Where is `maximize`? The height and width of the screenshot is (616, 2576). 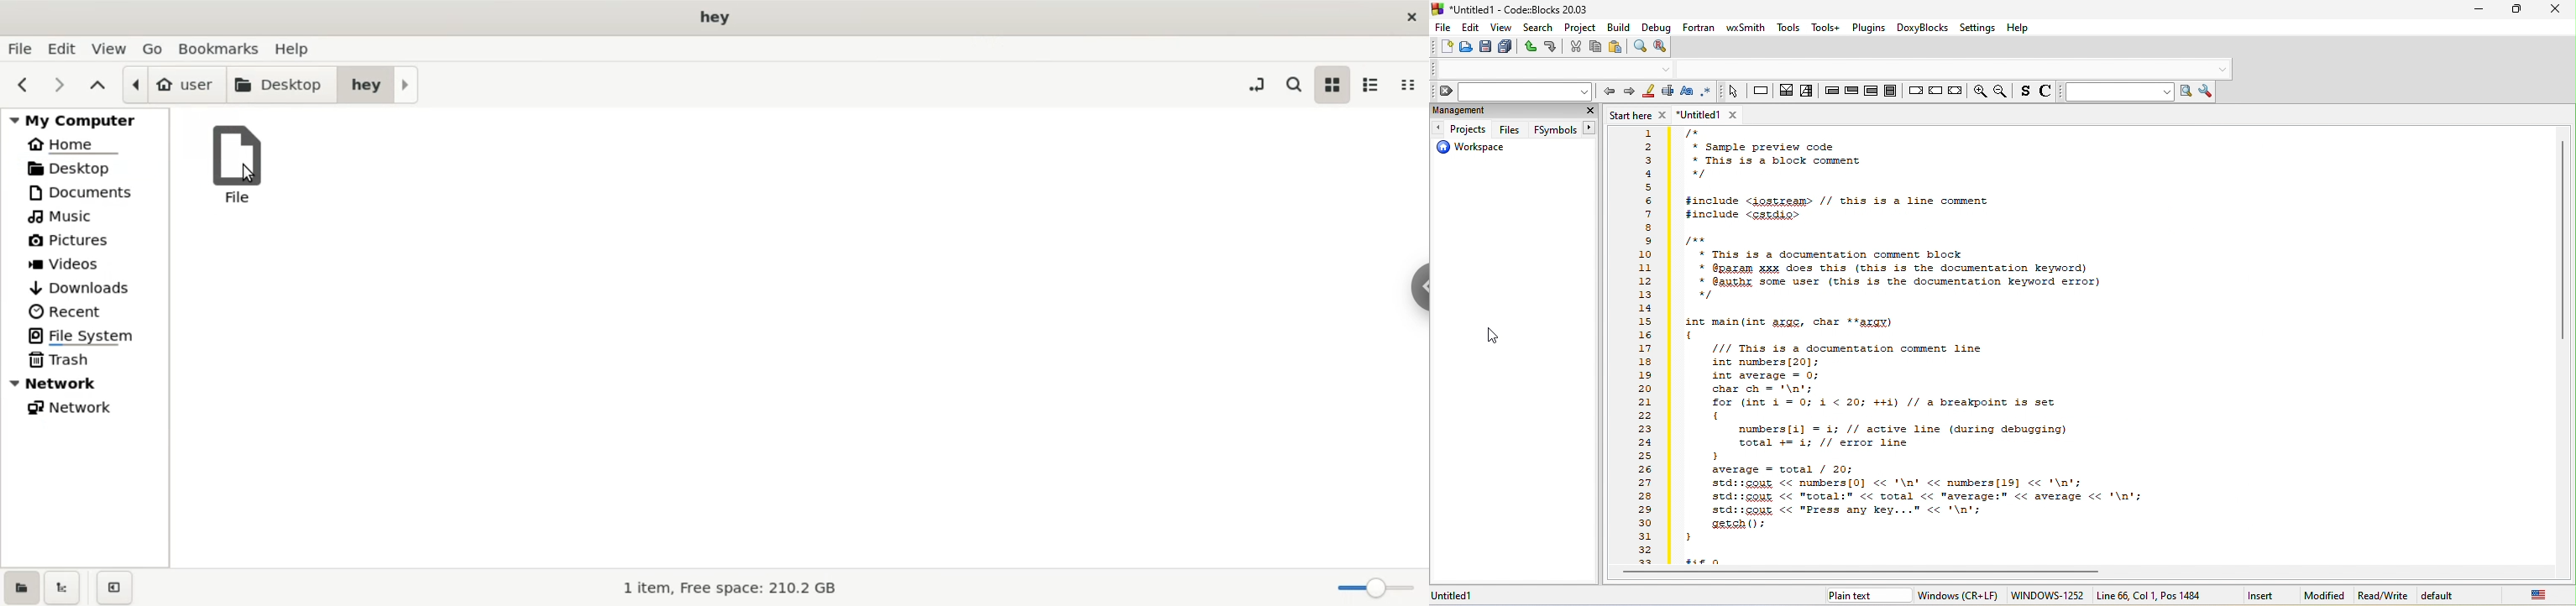
maximize is located at coordinates (2519, 8).